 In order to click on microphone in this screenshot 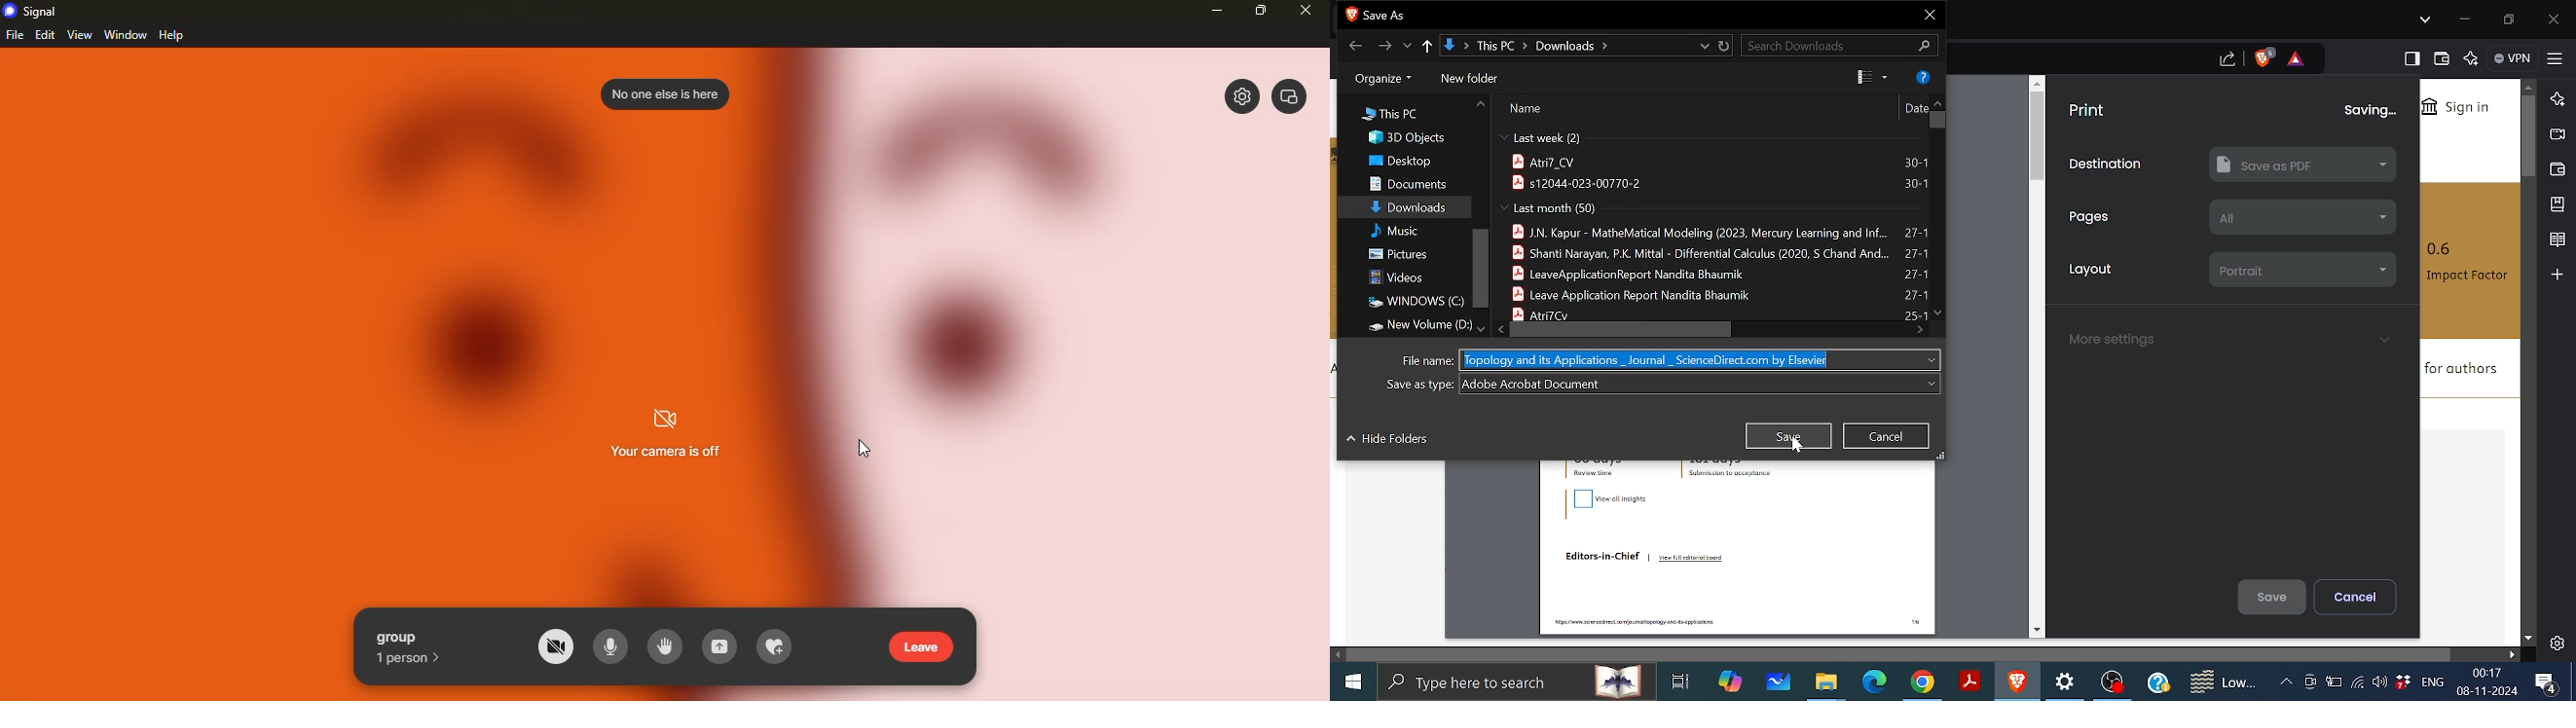, I will do `click(609, 646)`.